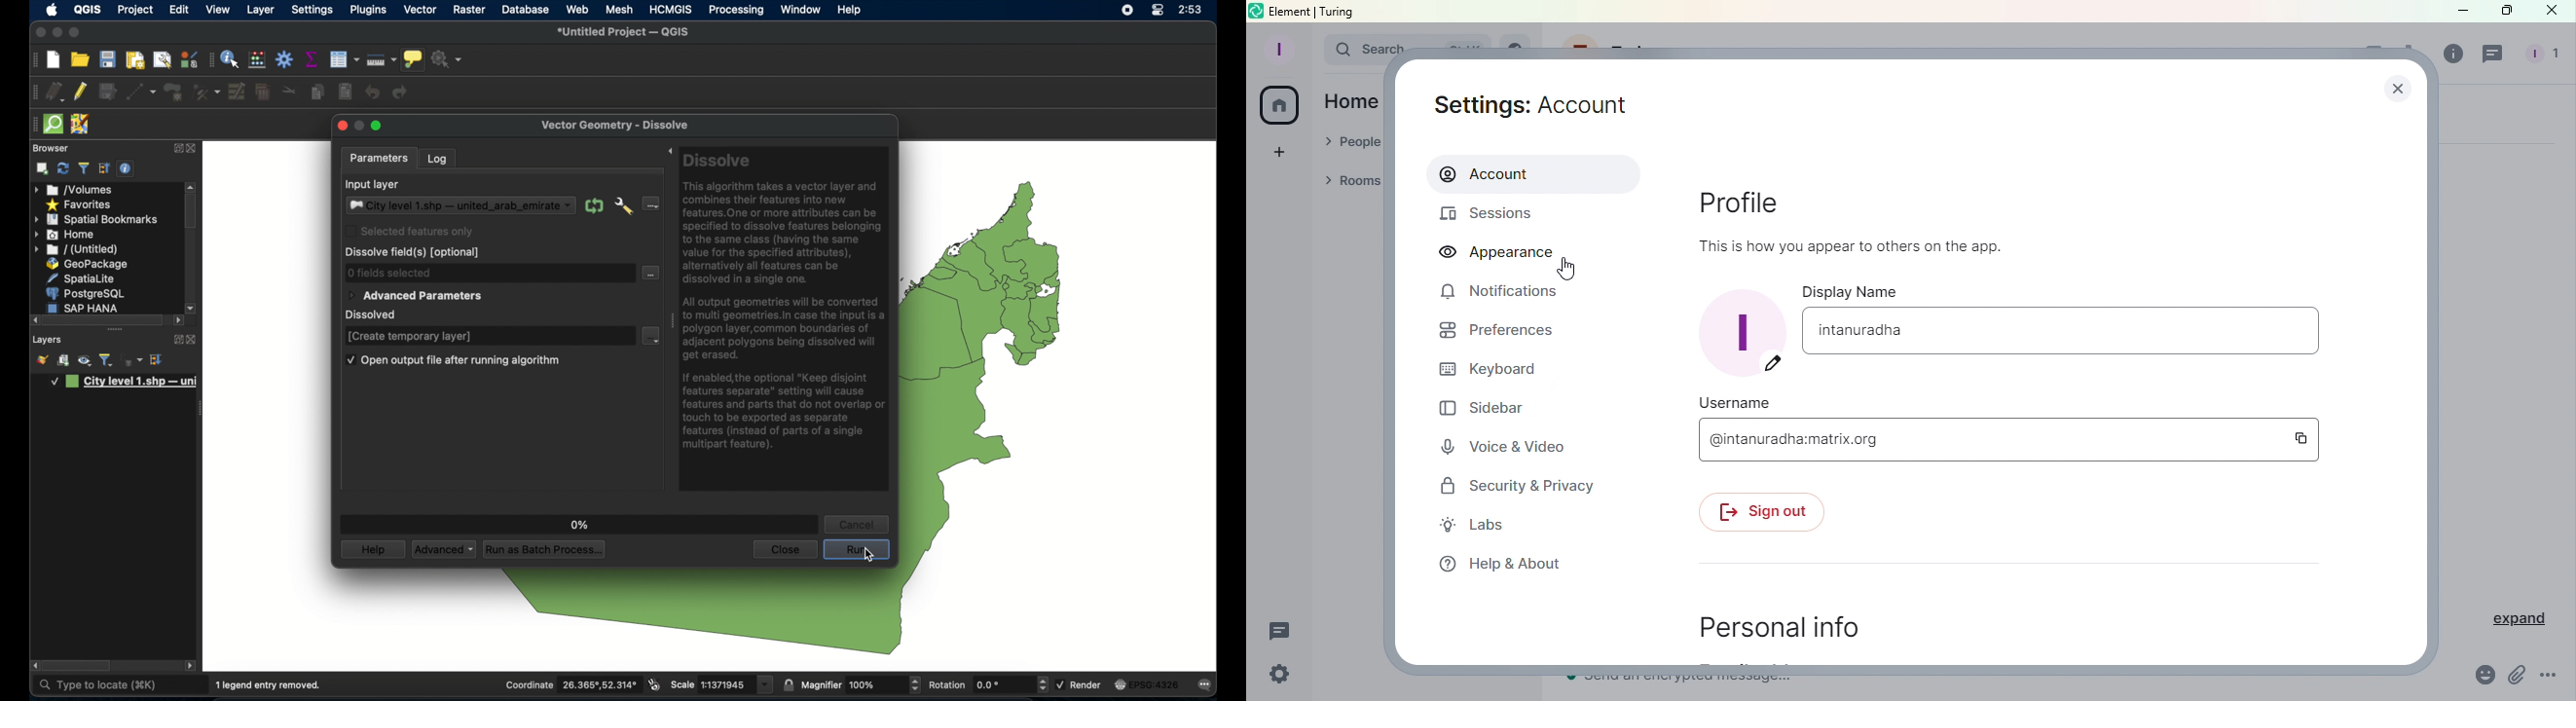 The image size is (2576, 728). Describe the element at coordinates (857, 552) in the screenshot. I see `run` at that location.